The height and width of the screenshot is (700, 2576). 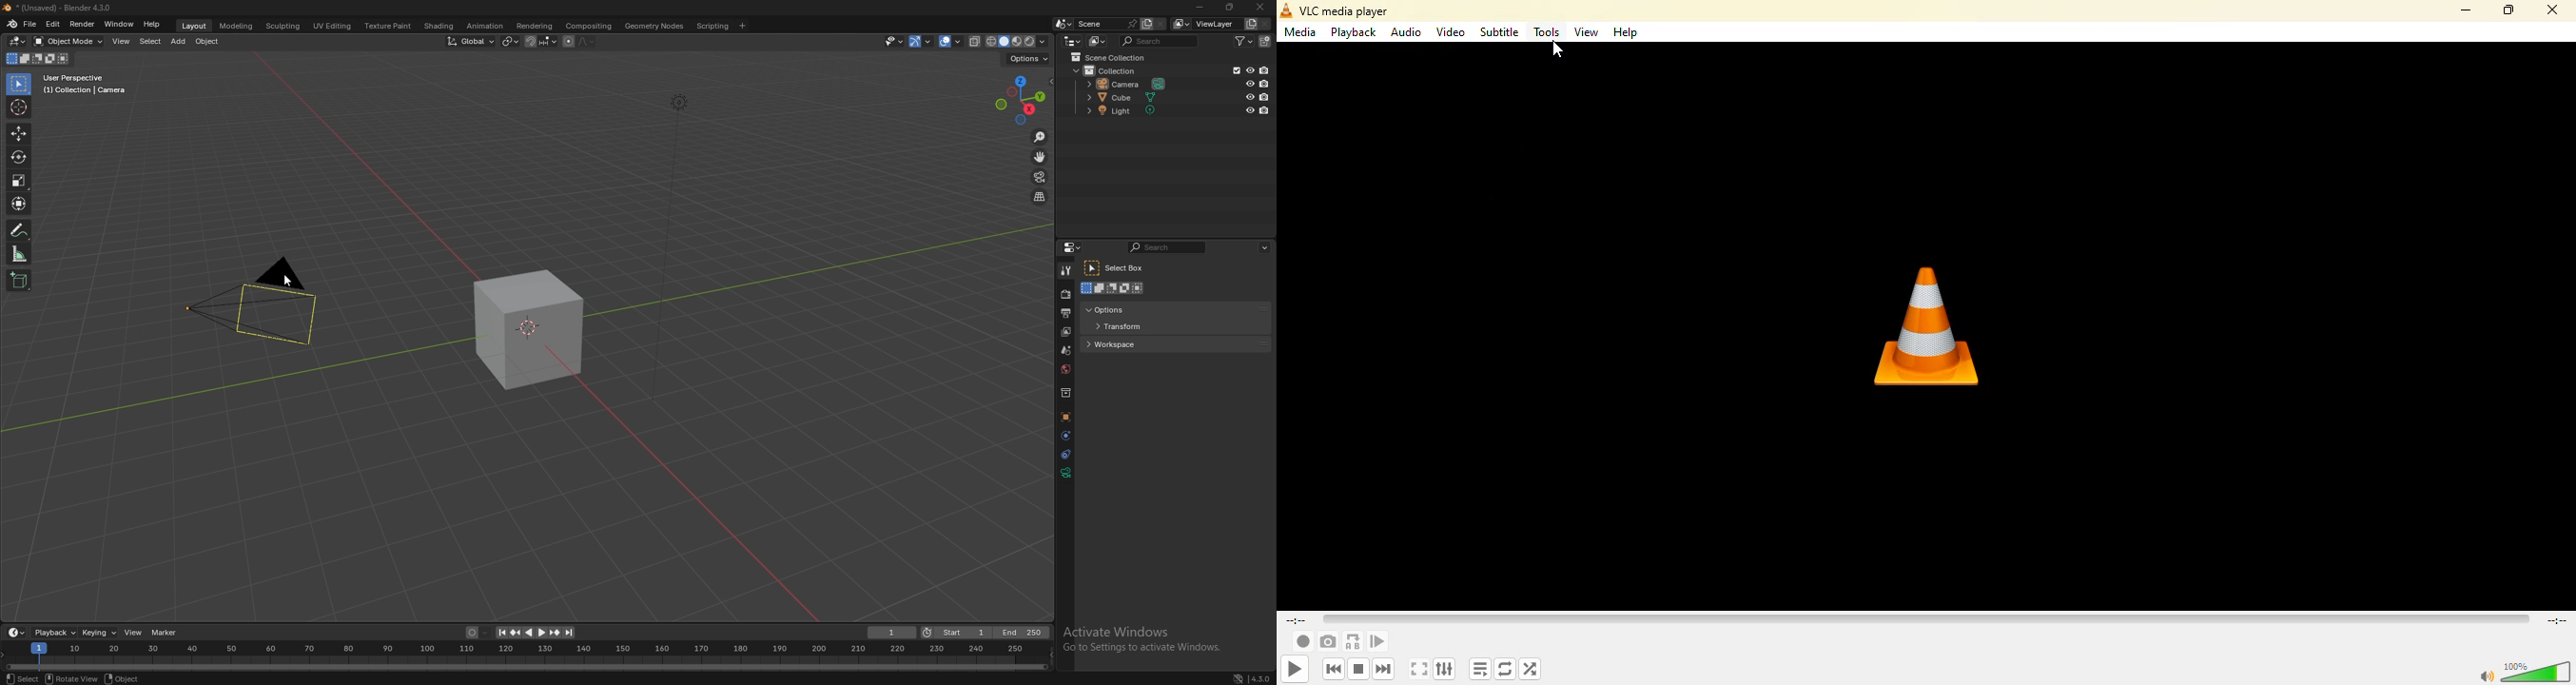 I want to click on close, so click(x=1261, y=7).